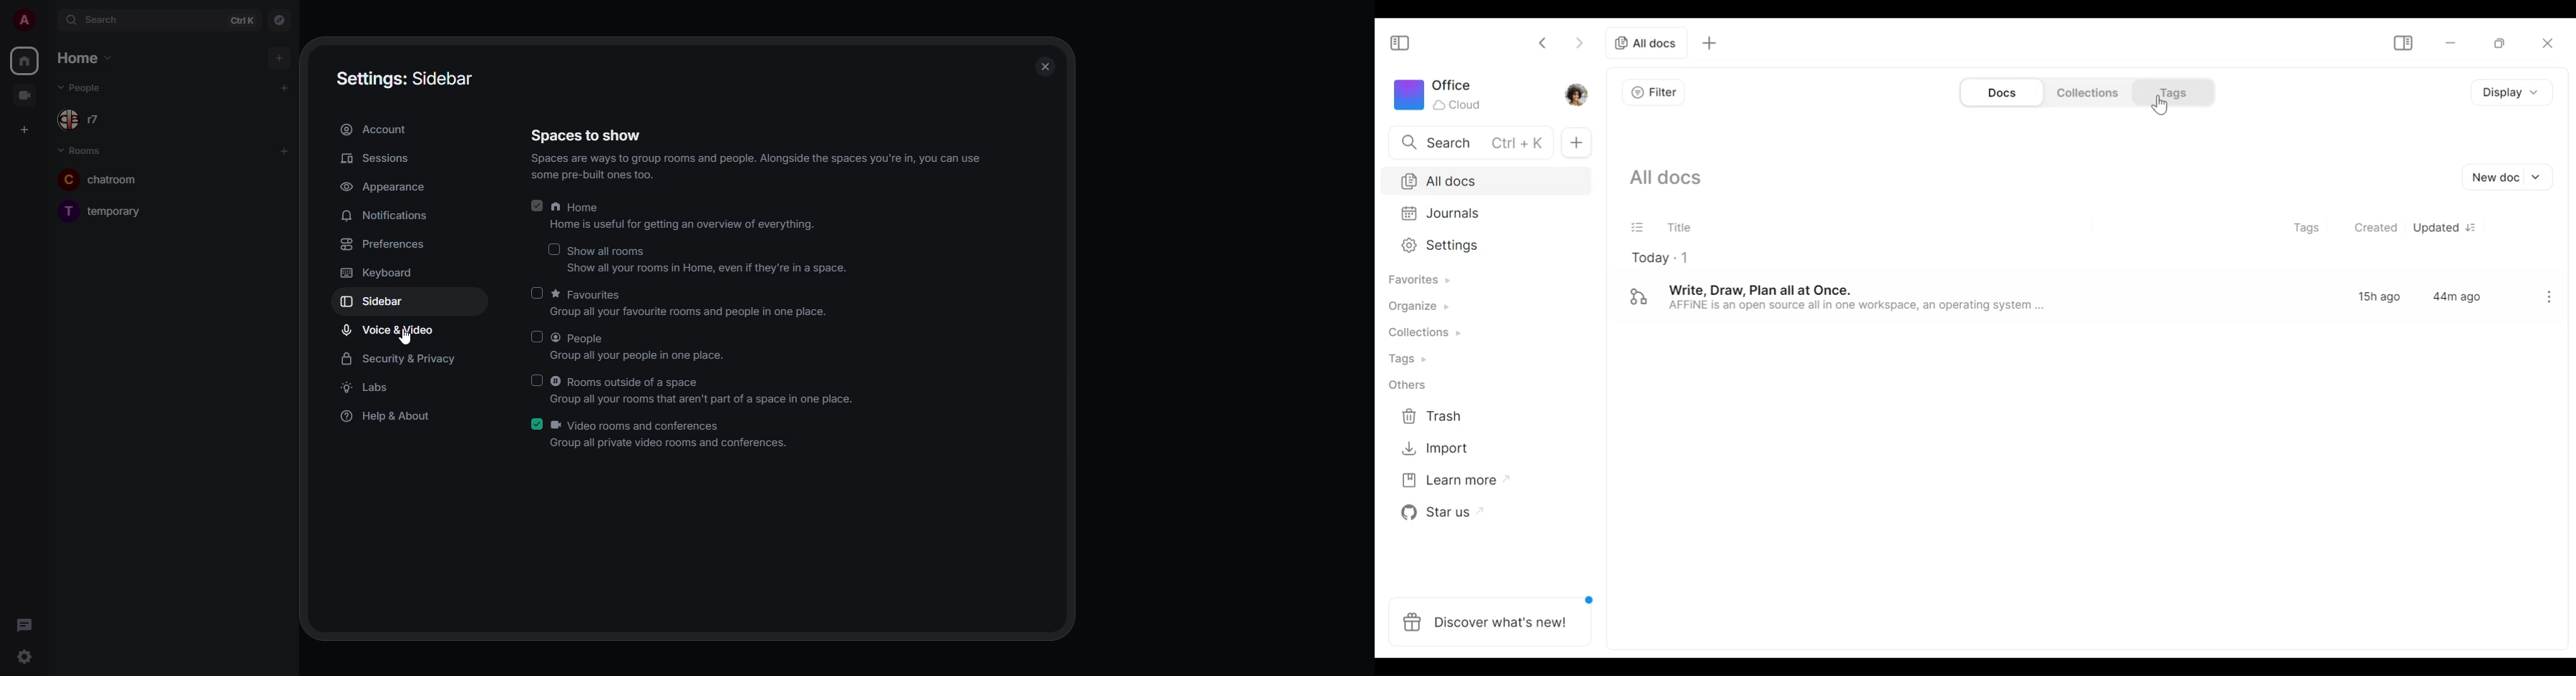 This screenshot has width=2576, height=700. What do you see at coordinates (2549, 42) in the screenshot?
I see `Close` at bounding box center [2549, 42].